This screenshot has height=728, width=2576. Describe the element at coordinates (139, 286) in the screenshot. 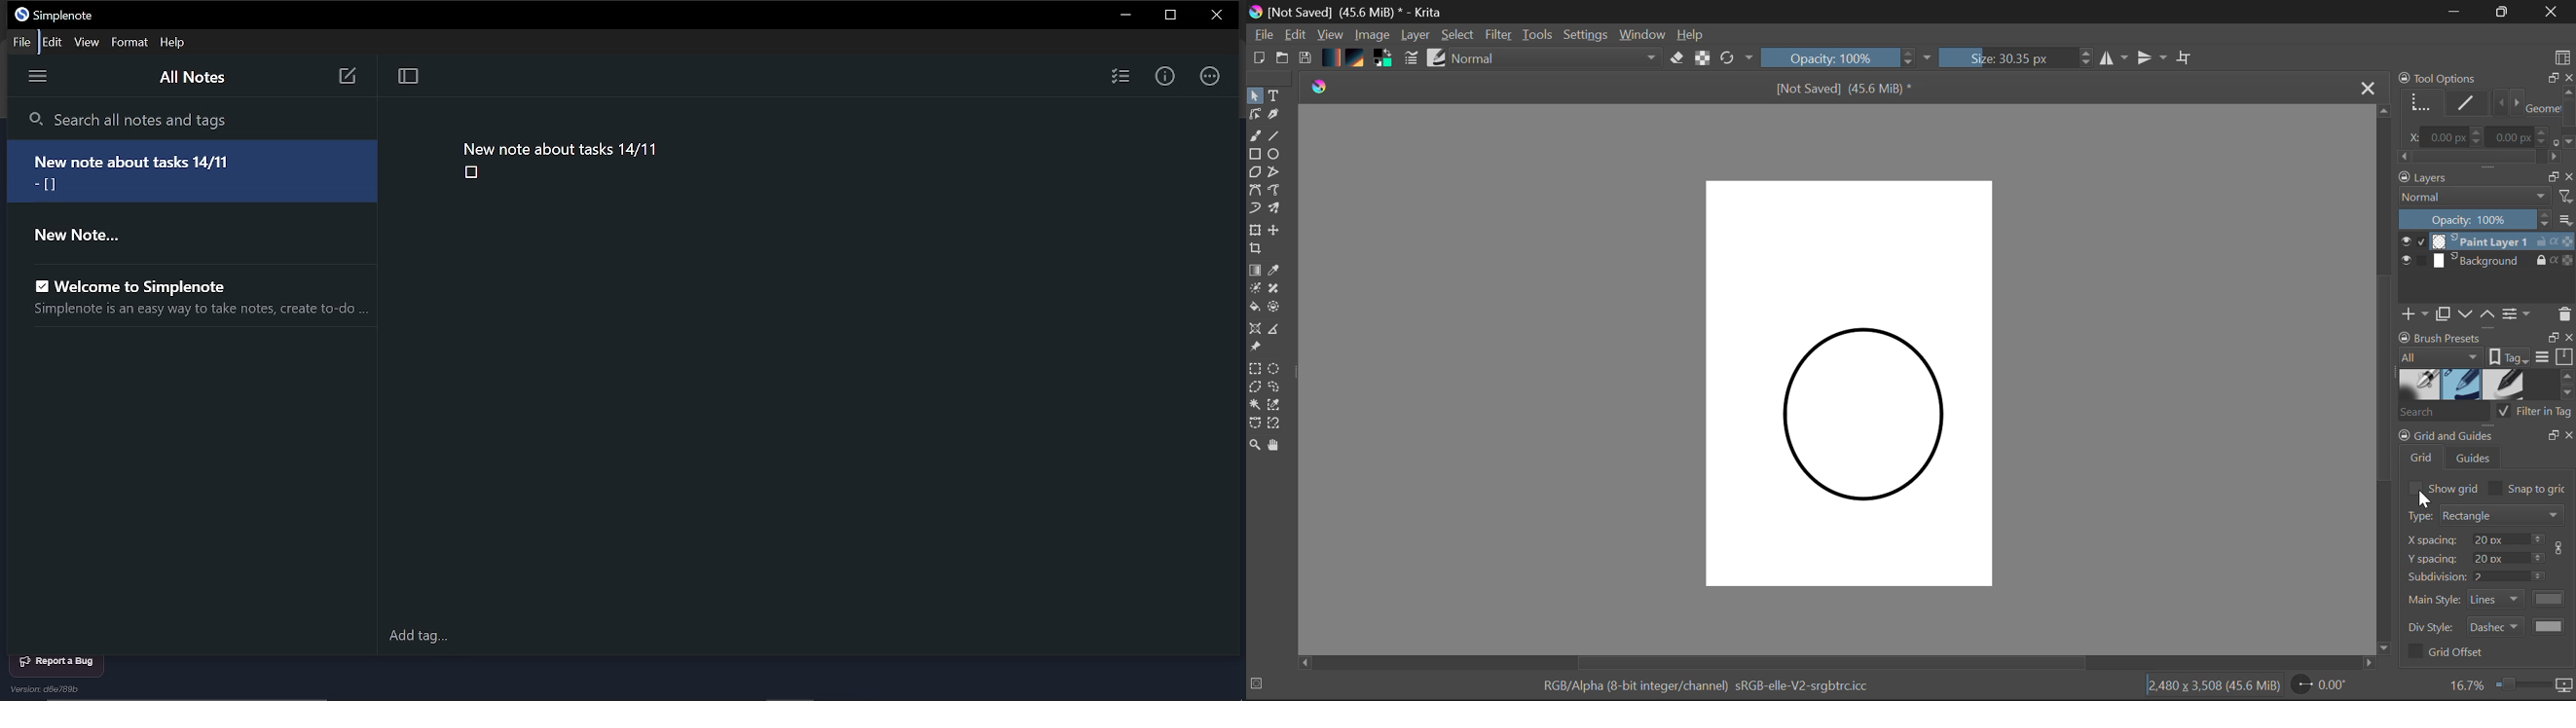

I see `Welcome to Simplenote` at that location.